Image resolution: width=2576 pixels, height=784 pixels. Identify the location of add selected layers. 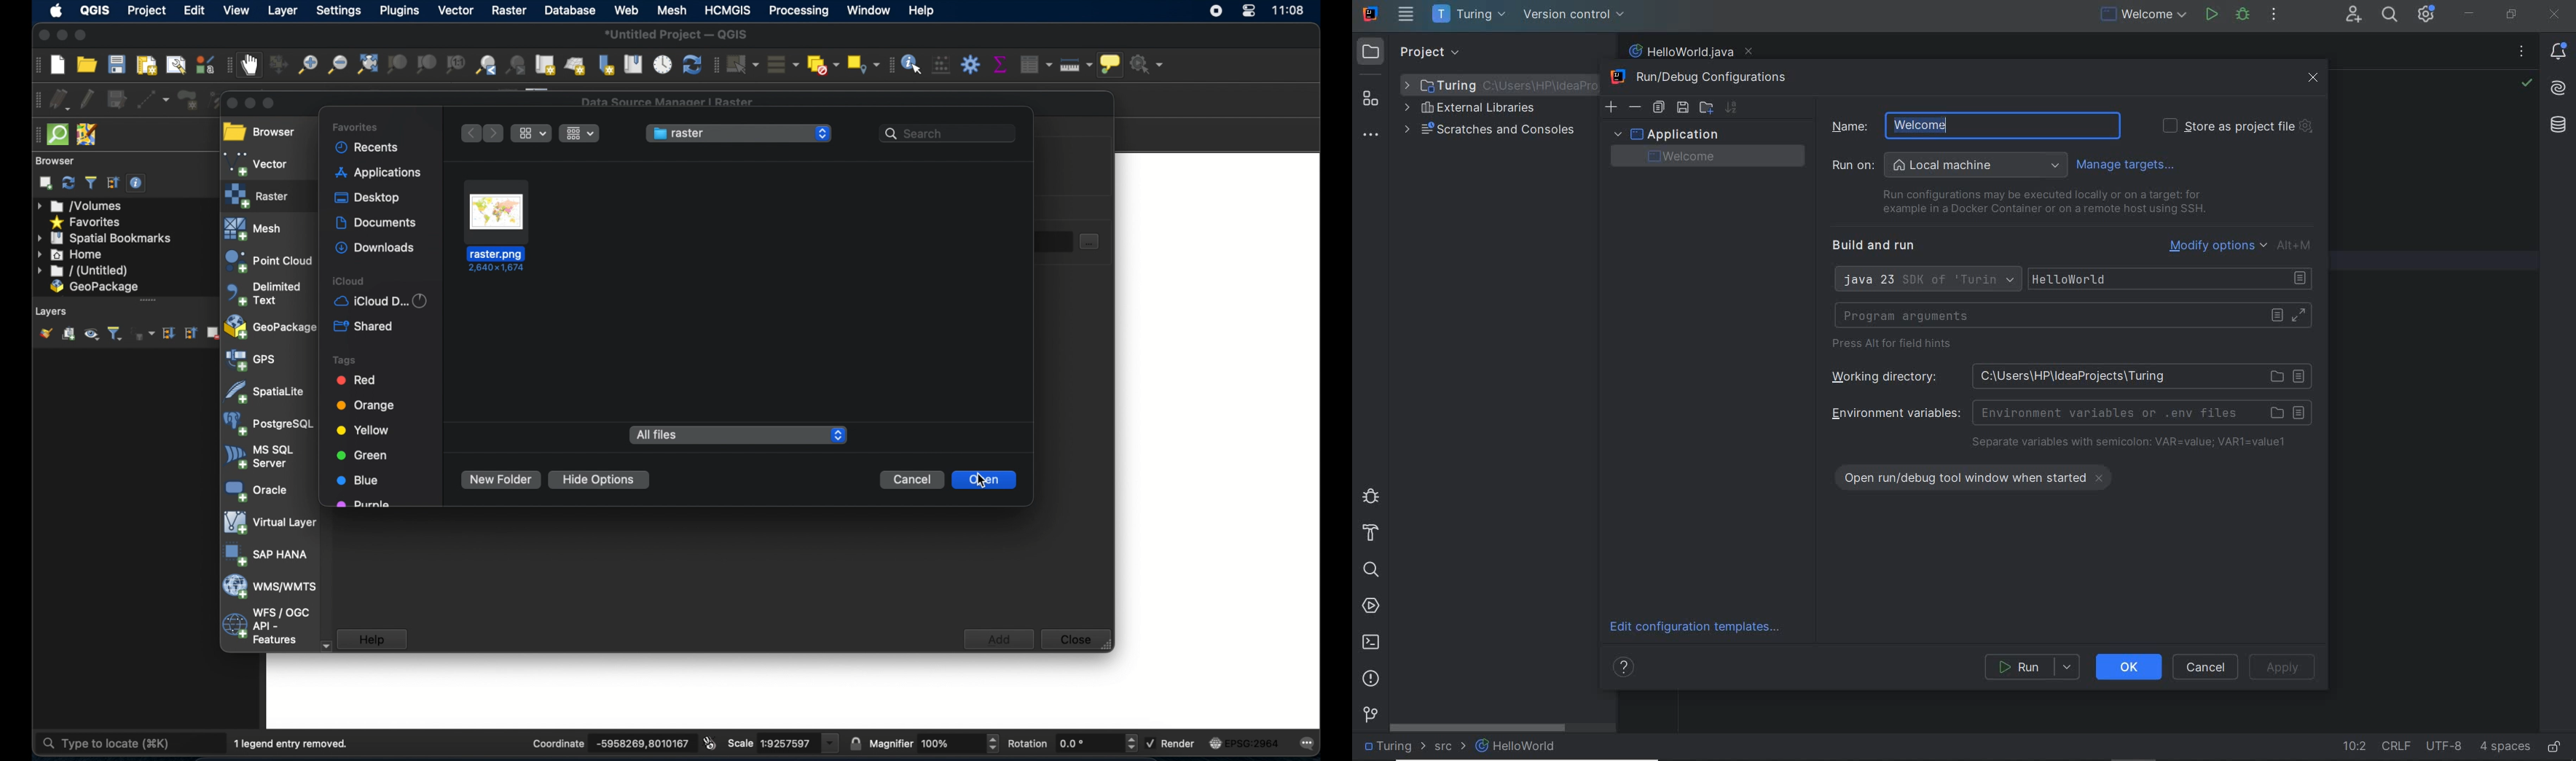
(46, 183).